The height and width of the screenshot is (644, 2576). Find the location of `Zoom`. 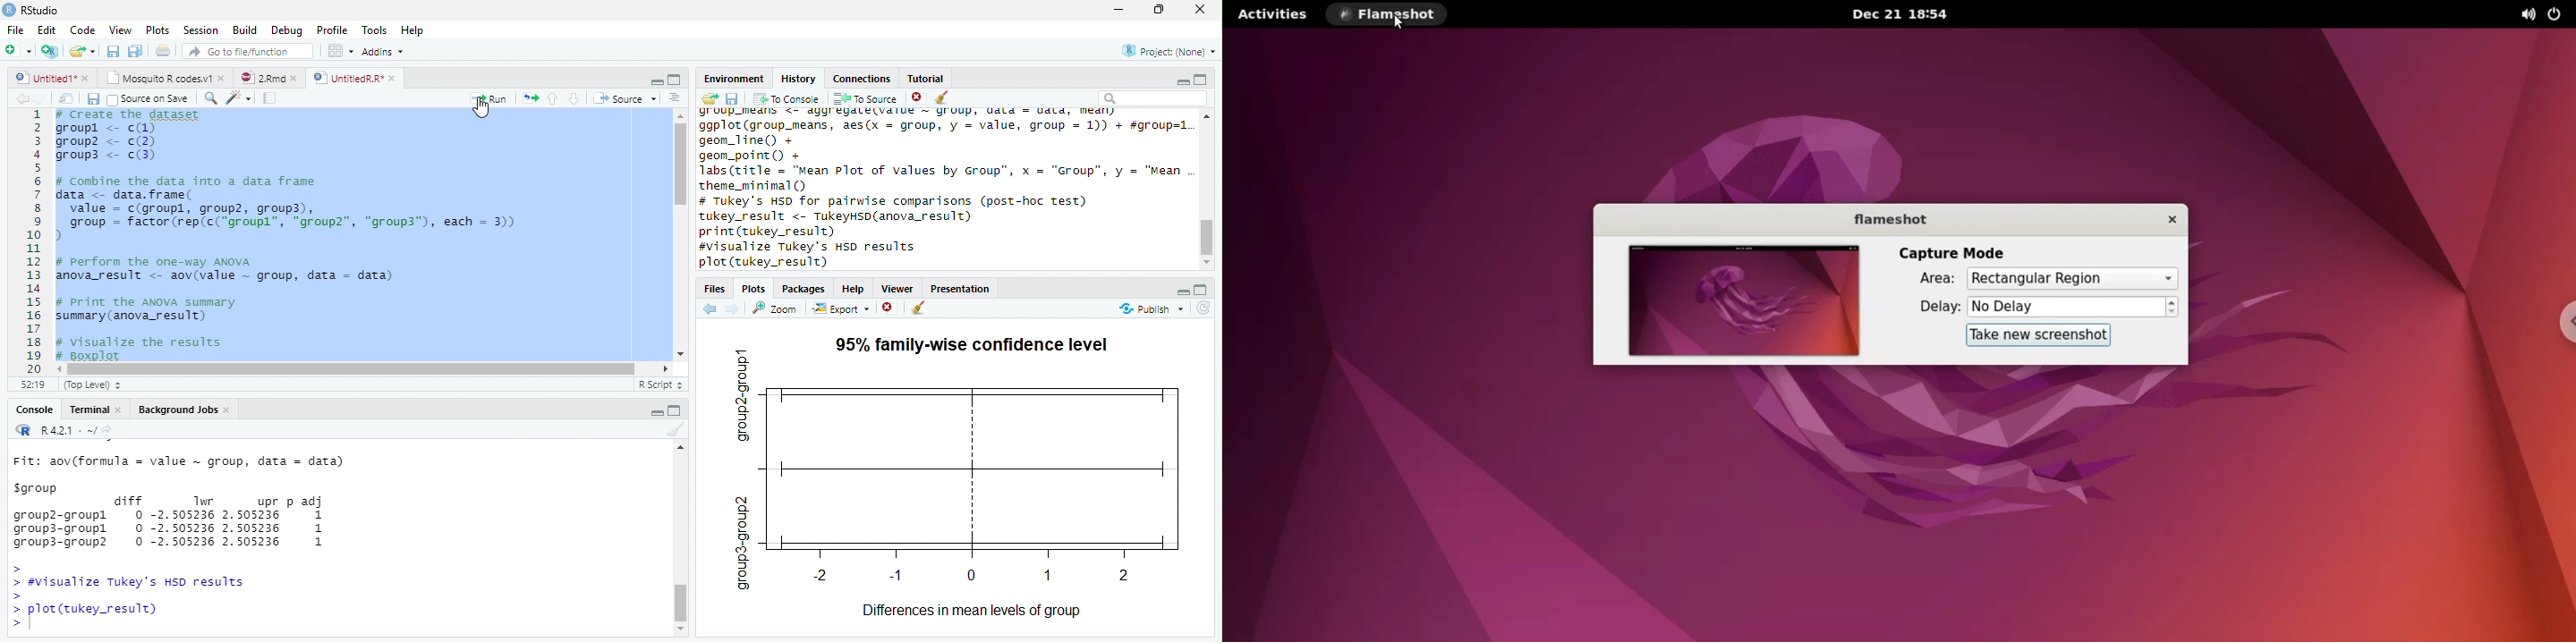

Zoom is located at coordinates (776, 308).